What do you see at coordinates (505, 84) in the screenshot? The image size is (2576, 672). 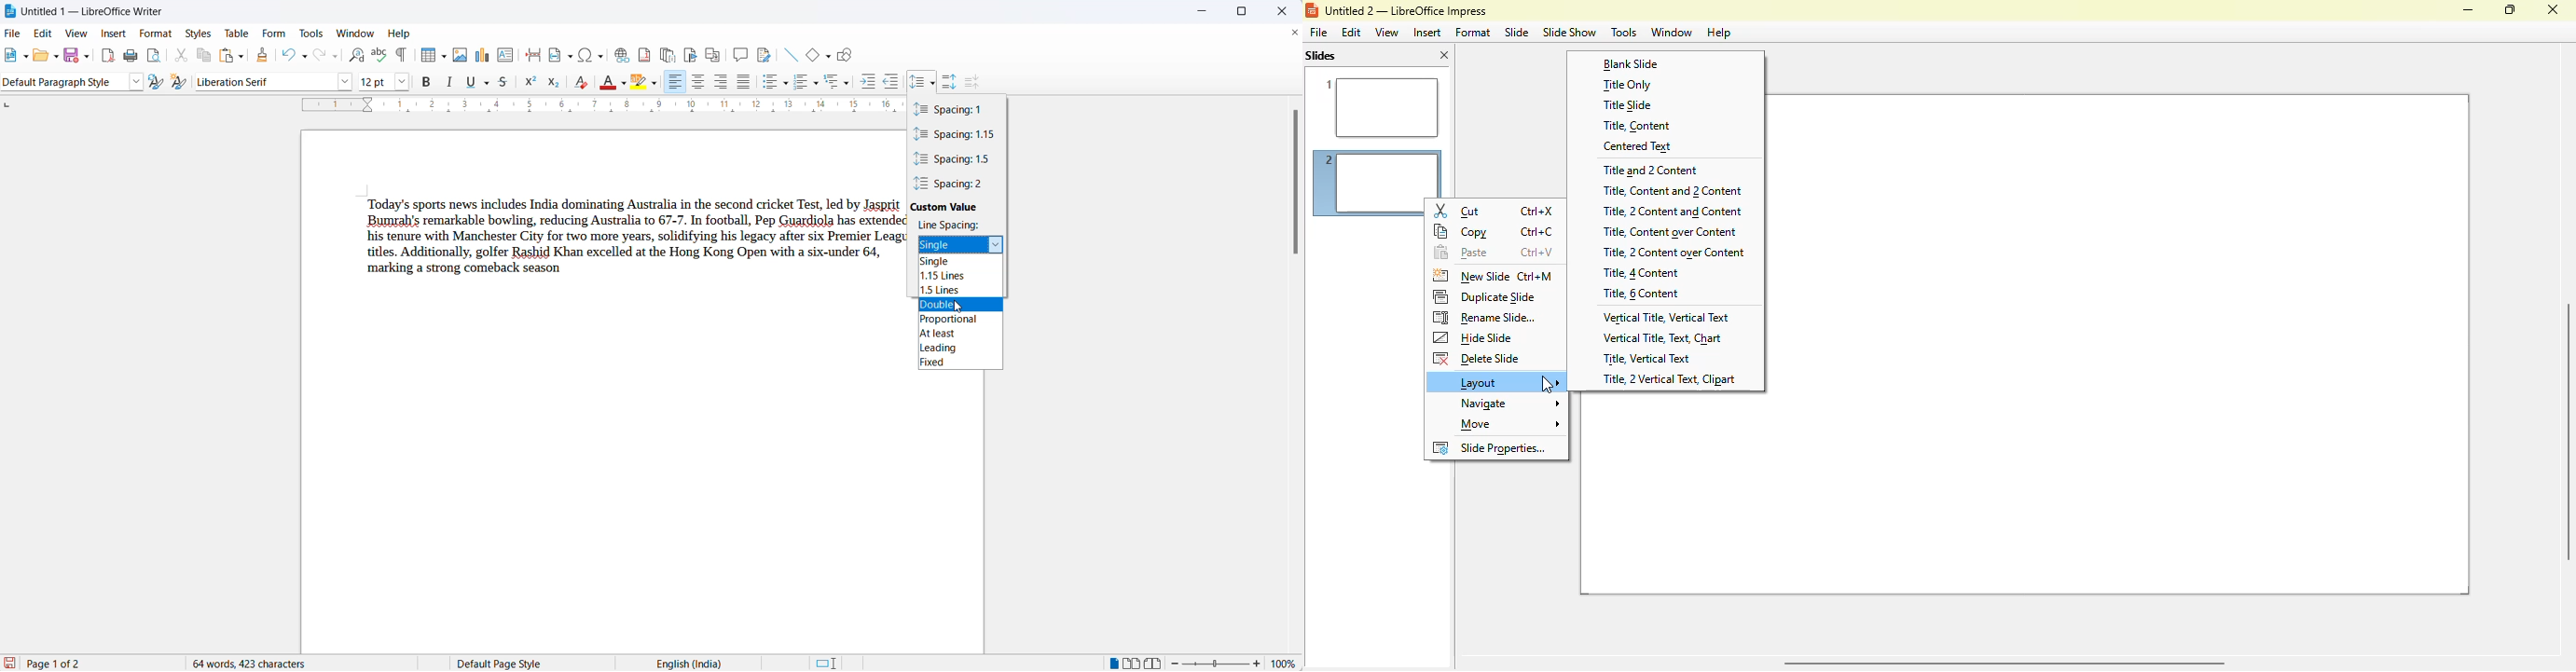 I see `strike through` at bounding box center [505, 84].